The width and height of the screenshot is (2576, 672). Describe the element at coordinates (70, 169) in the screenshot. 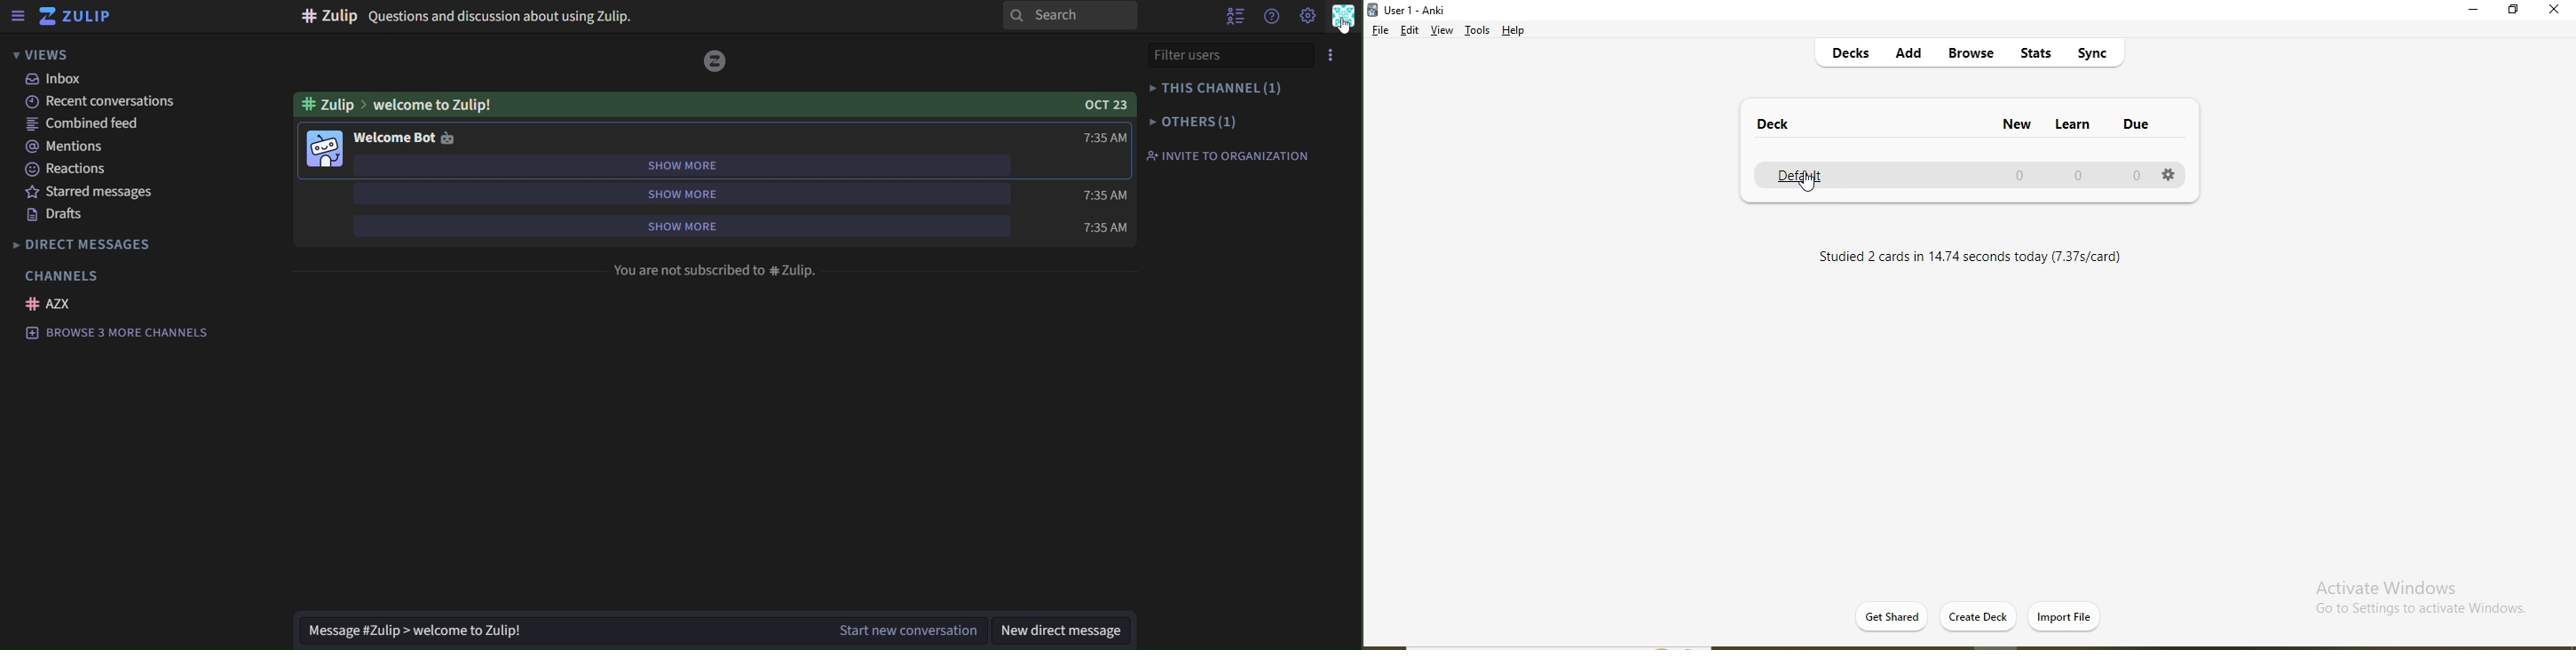

I see `reactions` at that location.